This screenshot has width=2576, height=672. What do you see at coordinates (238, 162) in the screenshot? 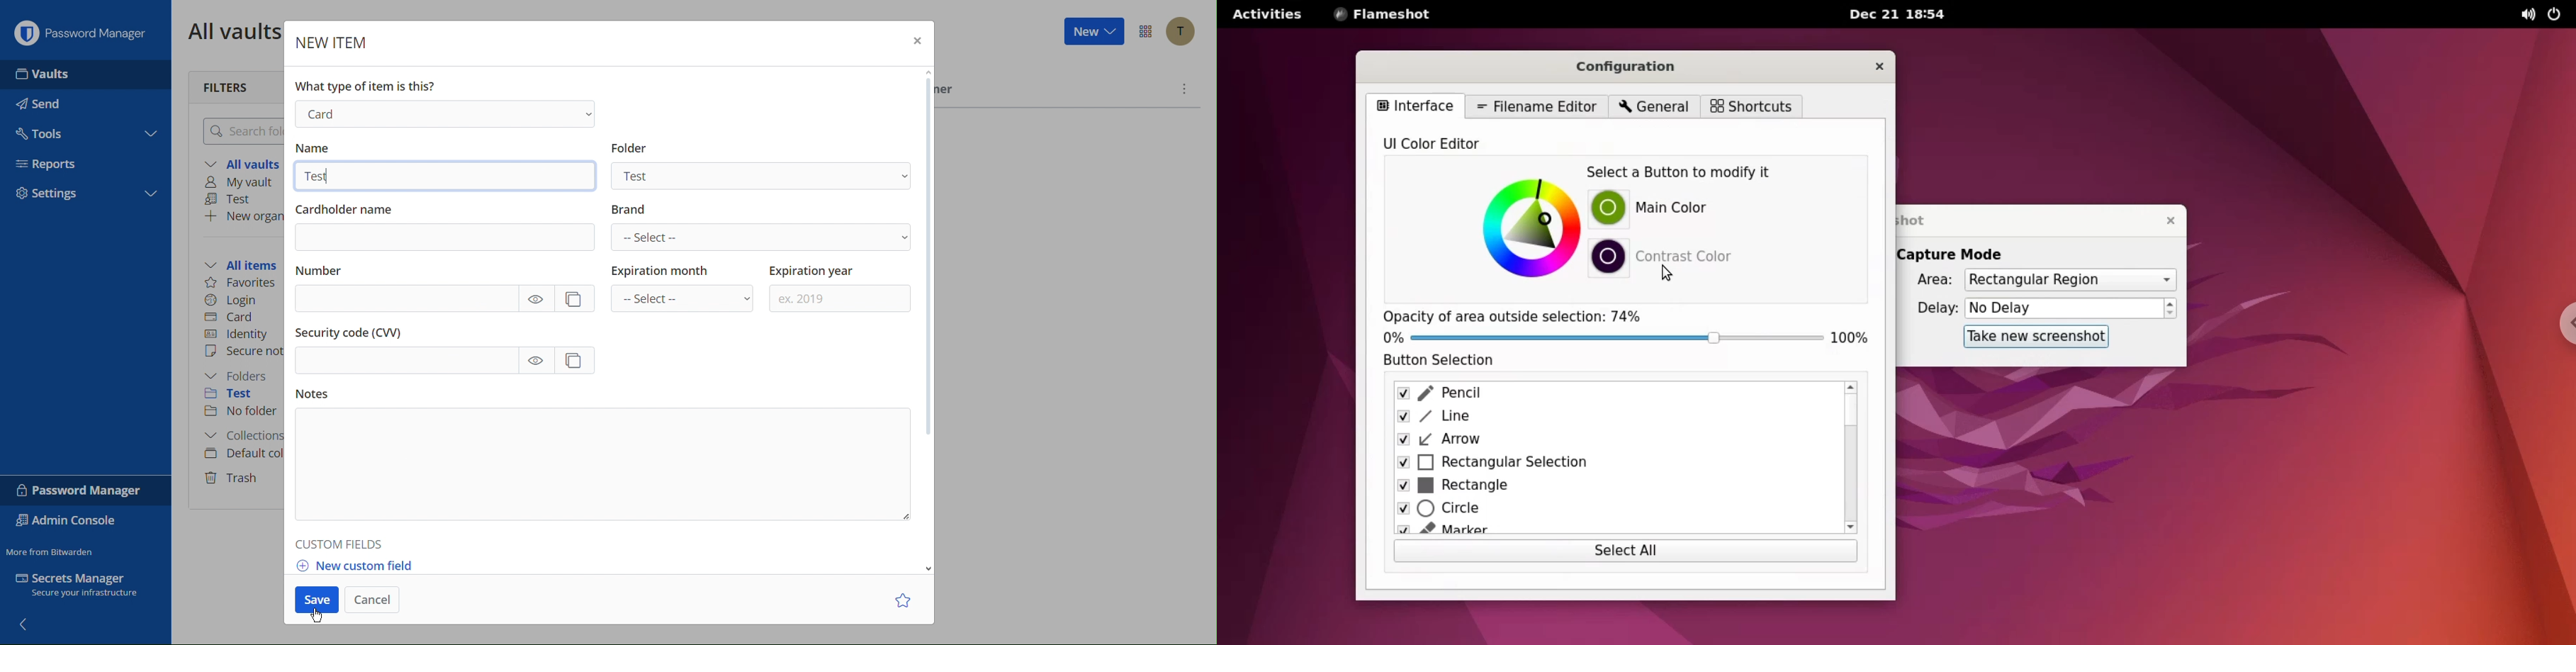
I see `All vaults` at bounding box center [238, 162].